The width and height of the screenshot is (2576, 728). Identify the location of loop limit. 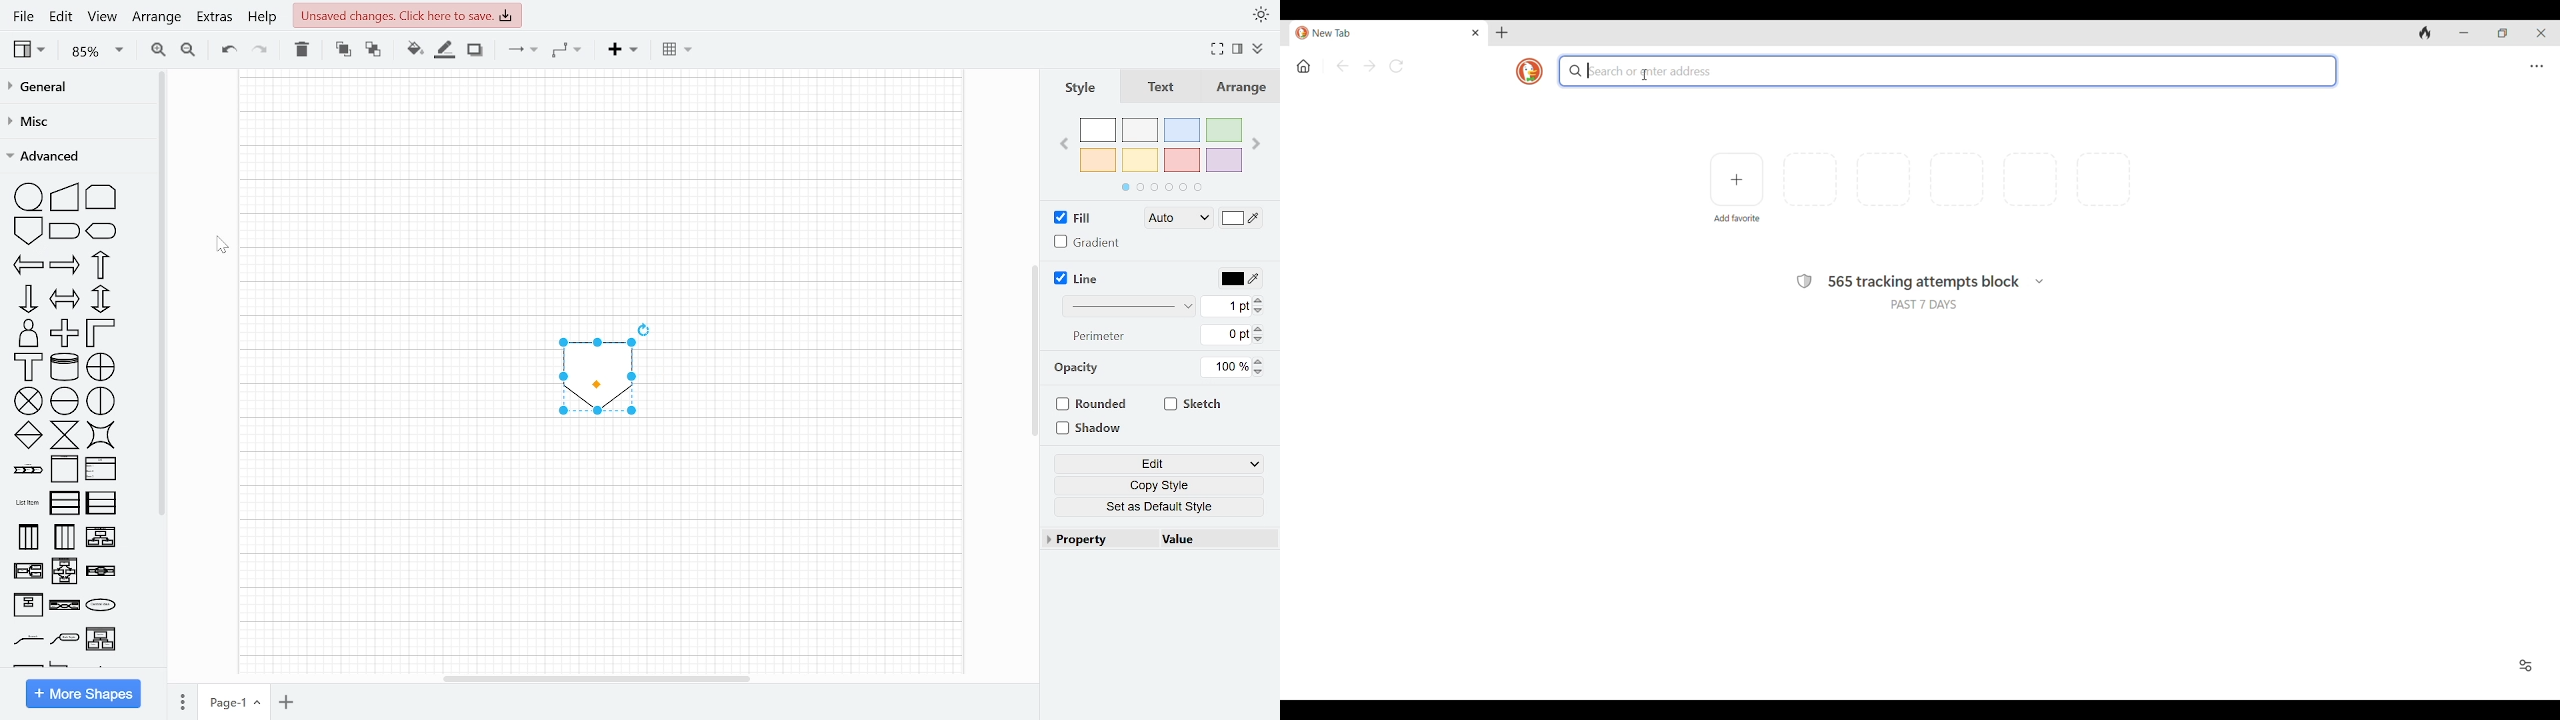
(102, 195).